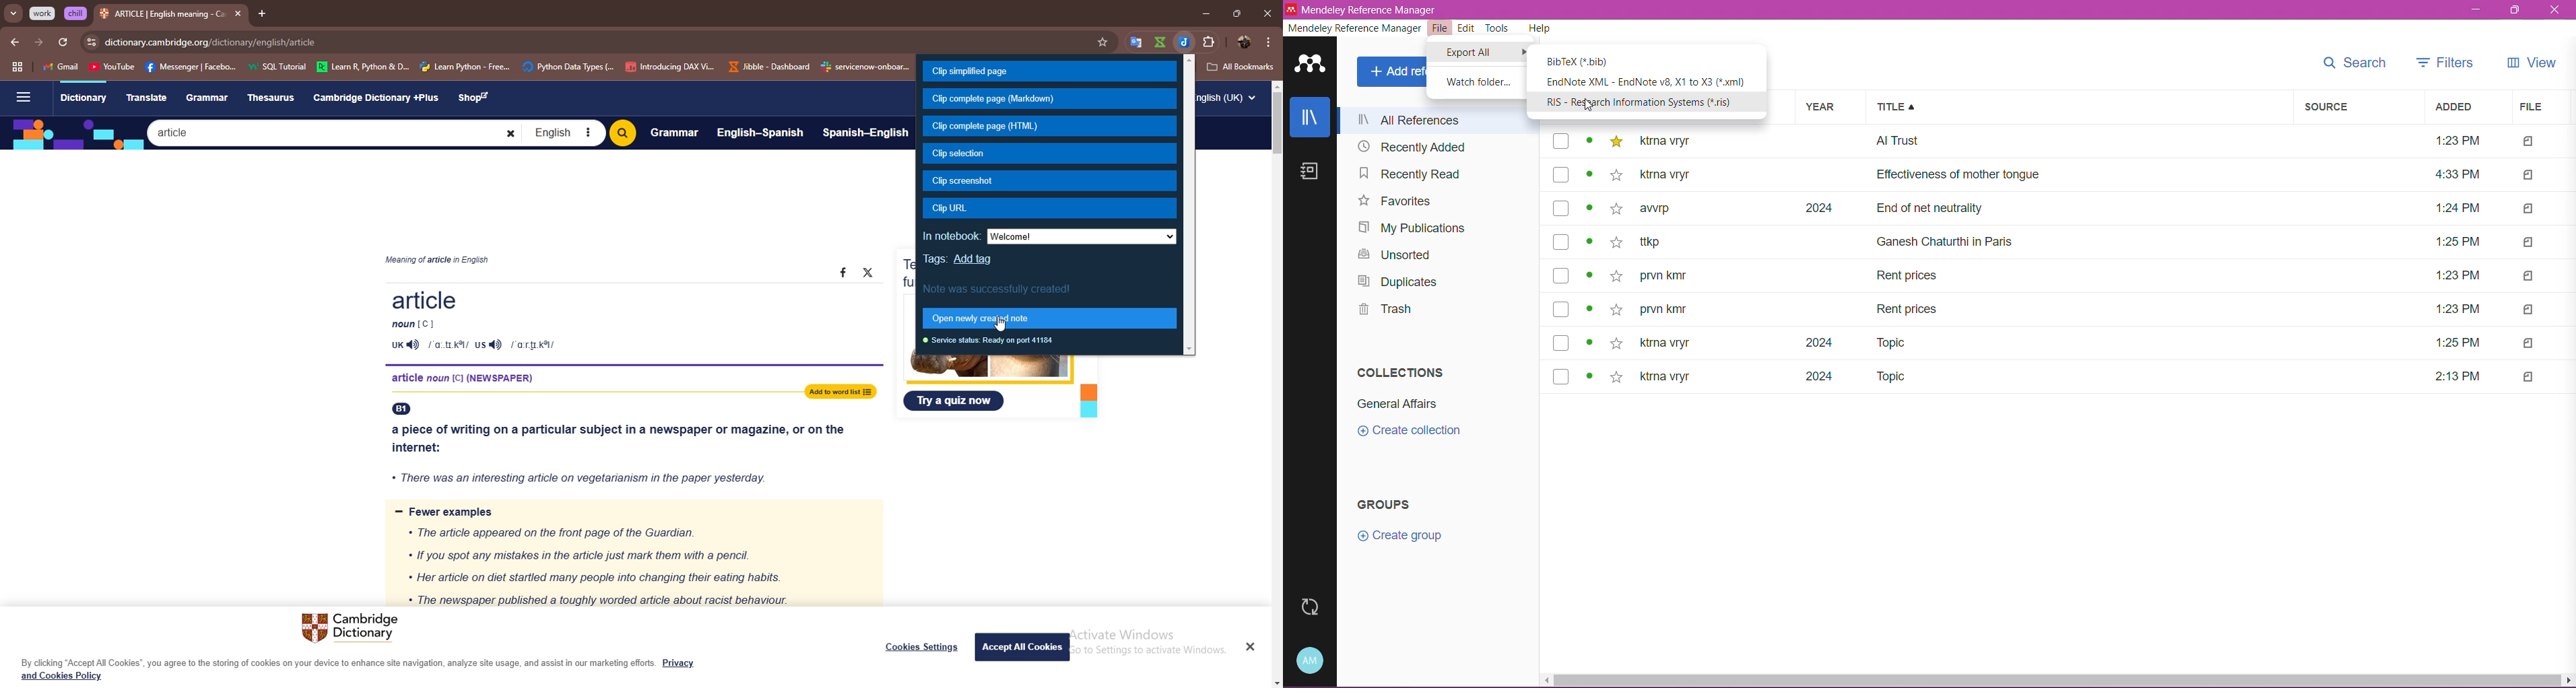 The image size is (2576, 700). I want to click on view site info, so click(92, 43).